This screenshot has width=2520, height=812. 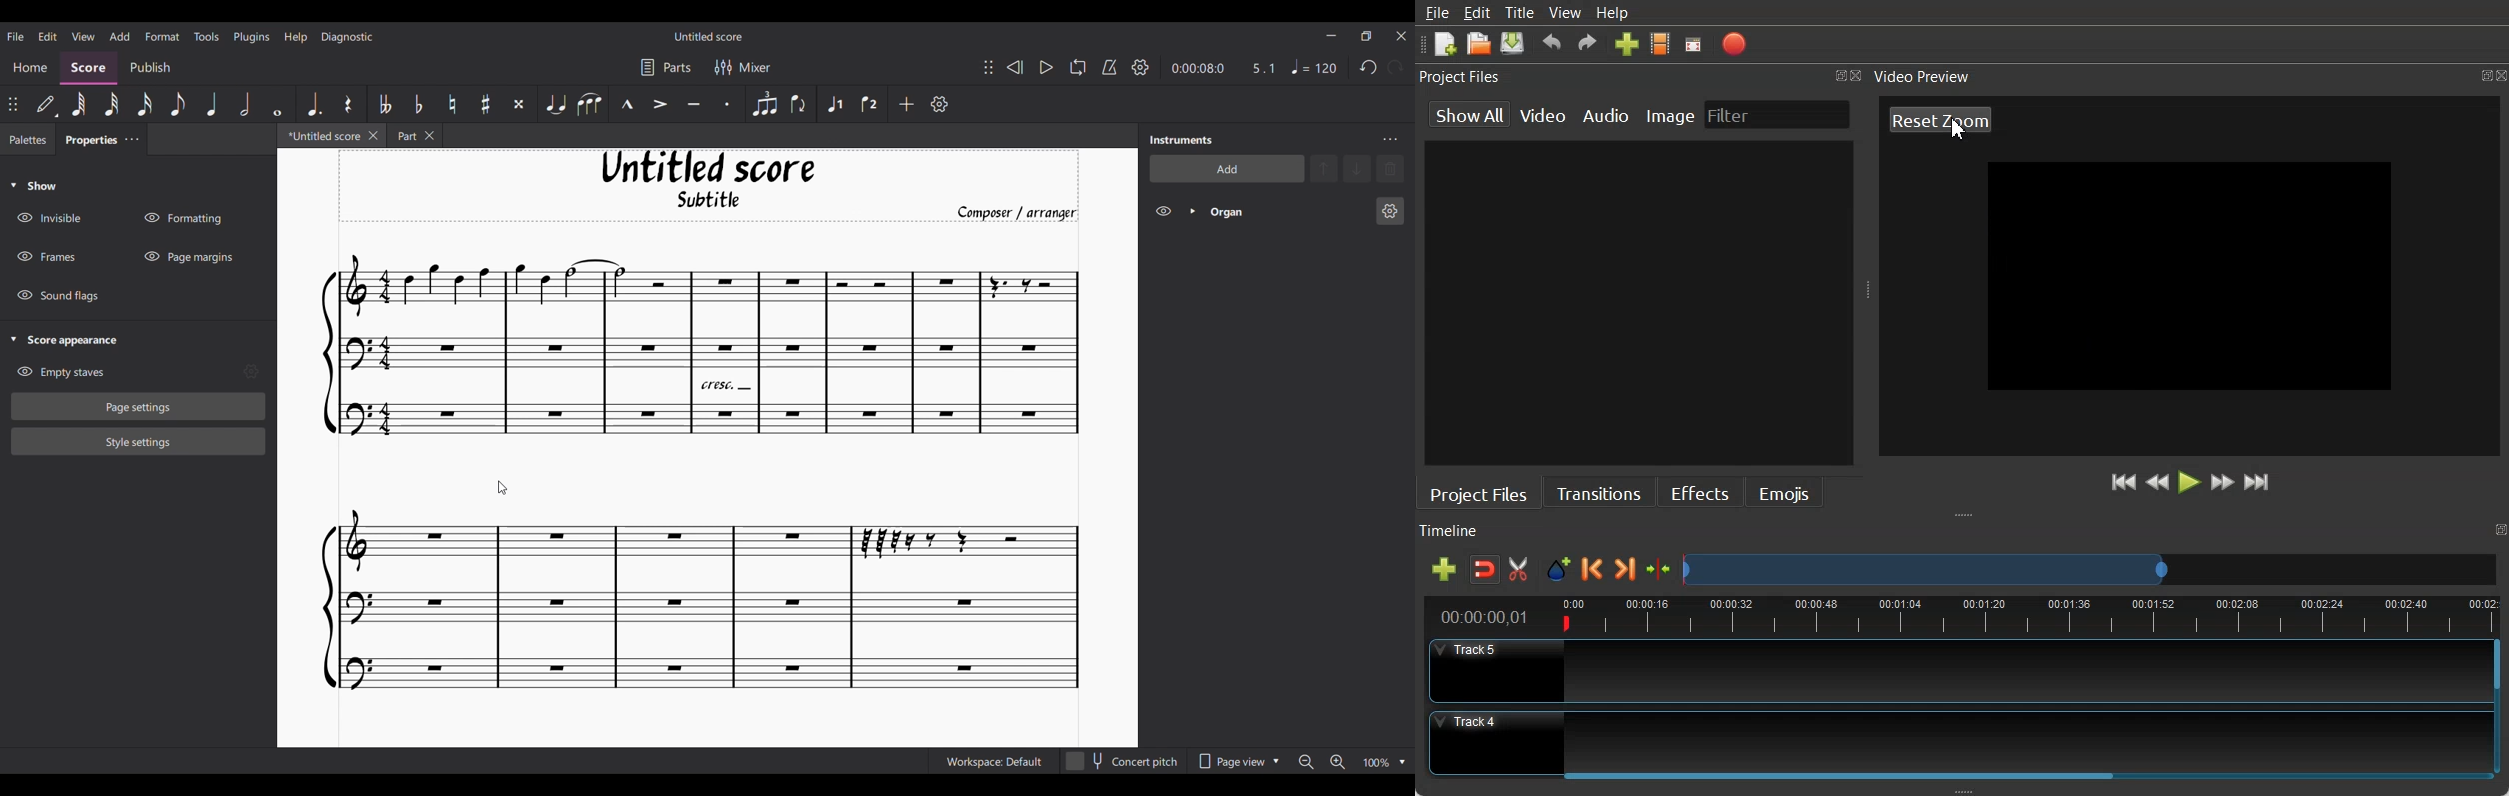 I want to click on Play, so click(x=2189, y=481).